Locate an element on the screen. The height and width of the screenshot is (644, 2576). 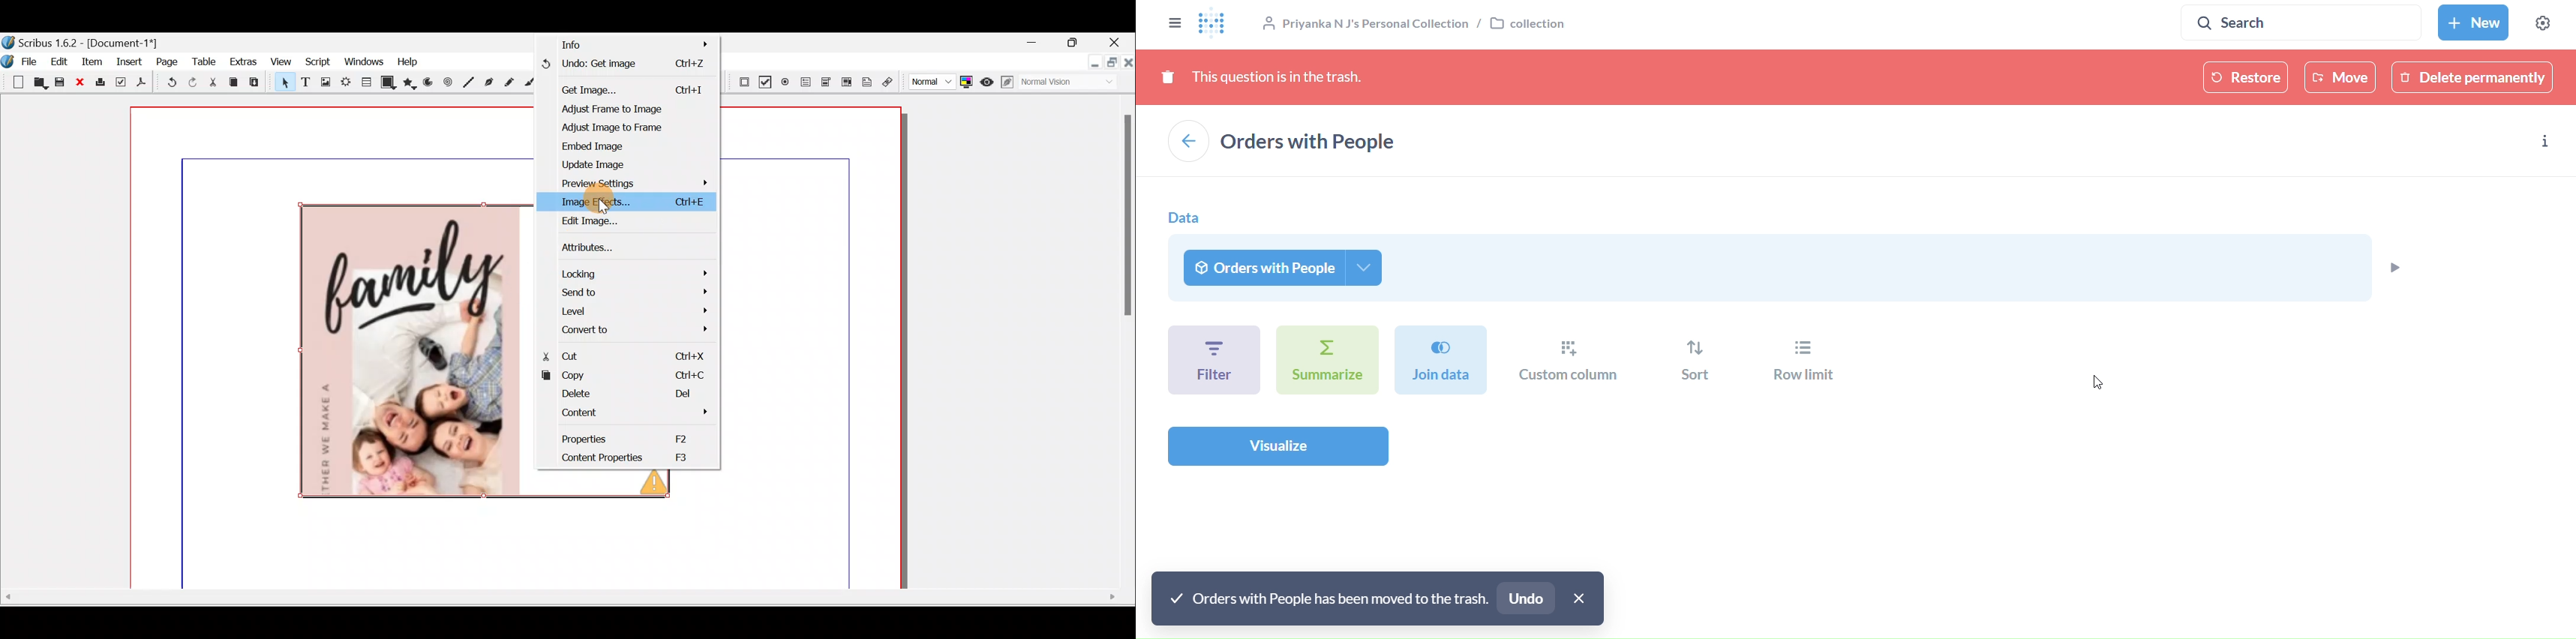
visualize is located at coordinates (1280, 447).